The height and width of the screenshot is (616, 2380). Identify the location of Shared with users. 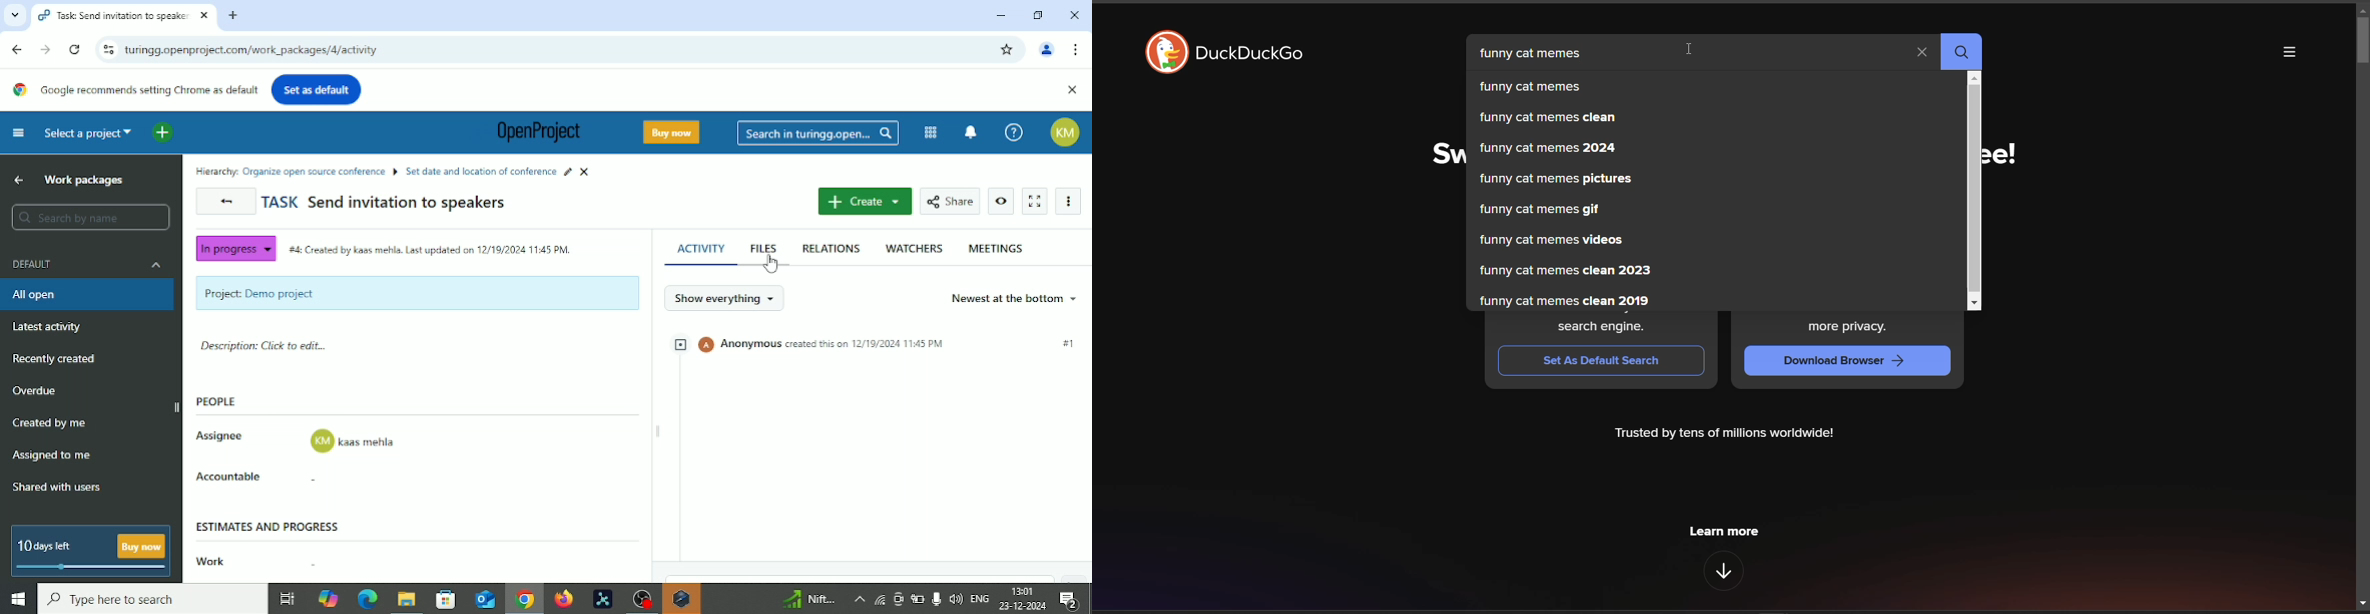
(58, 489).